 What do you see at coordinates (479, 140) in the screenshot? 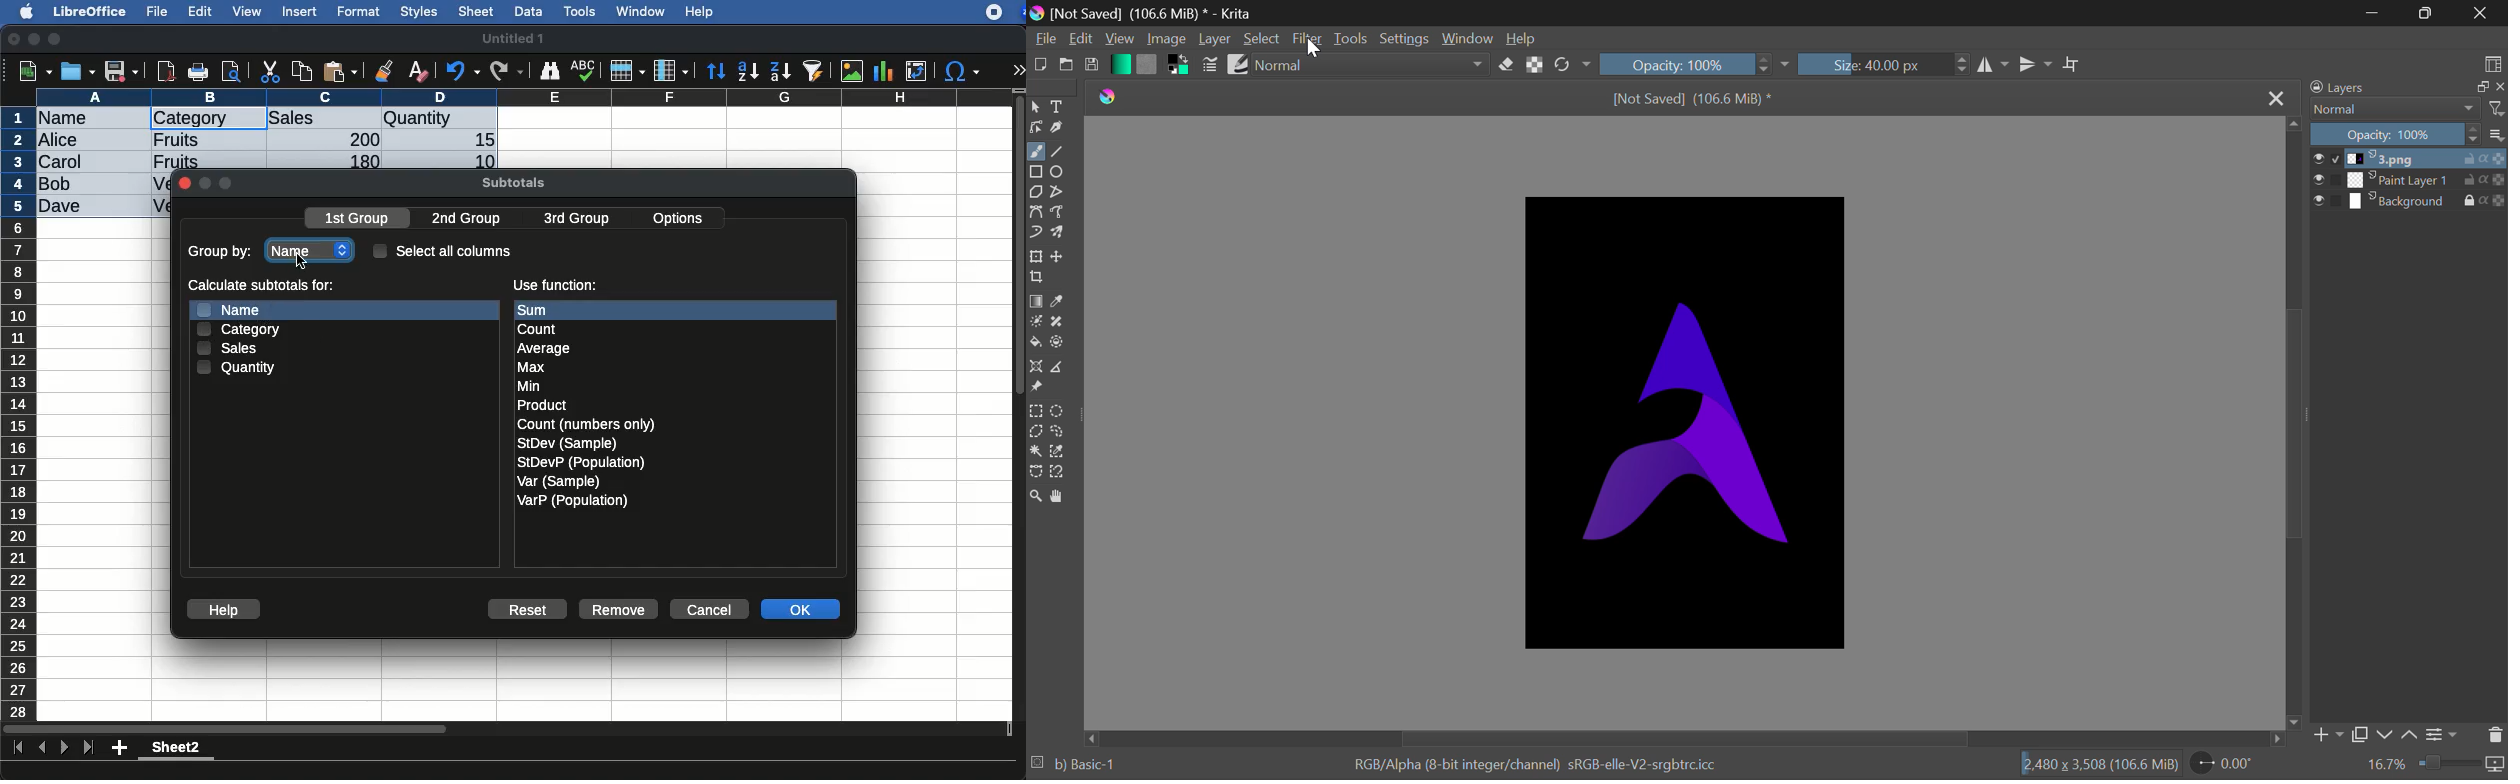
I see `15` at bounding box center [479, 140].